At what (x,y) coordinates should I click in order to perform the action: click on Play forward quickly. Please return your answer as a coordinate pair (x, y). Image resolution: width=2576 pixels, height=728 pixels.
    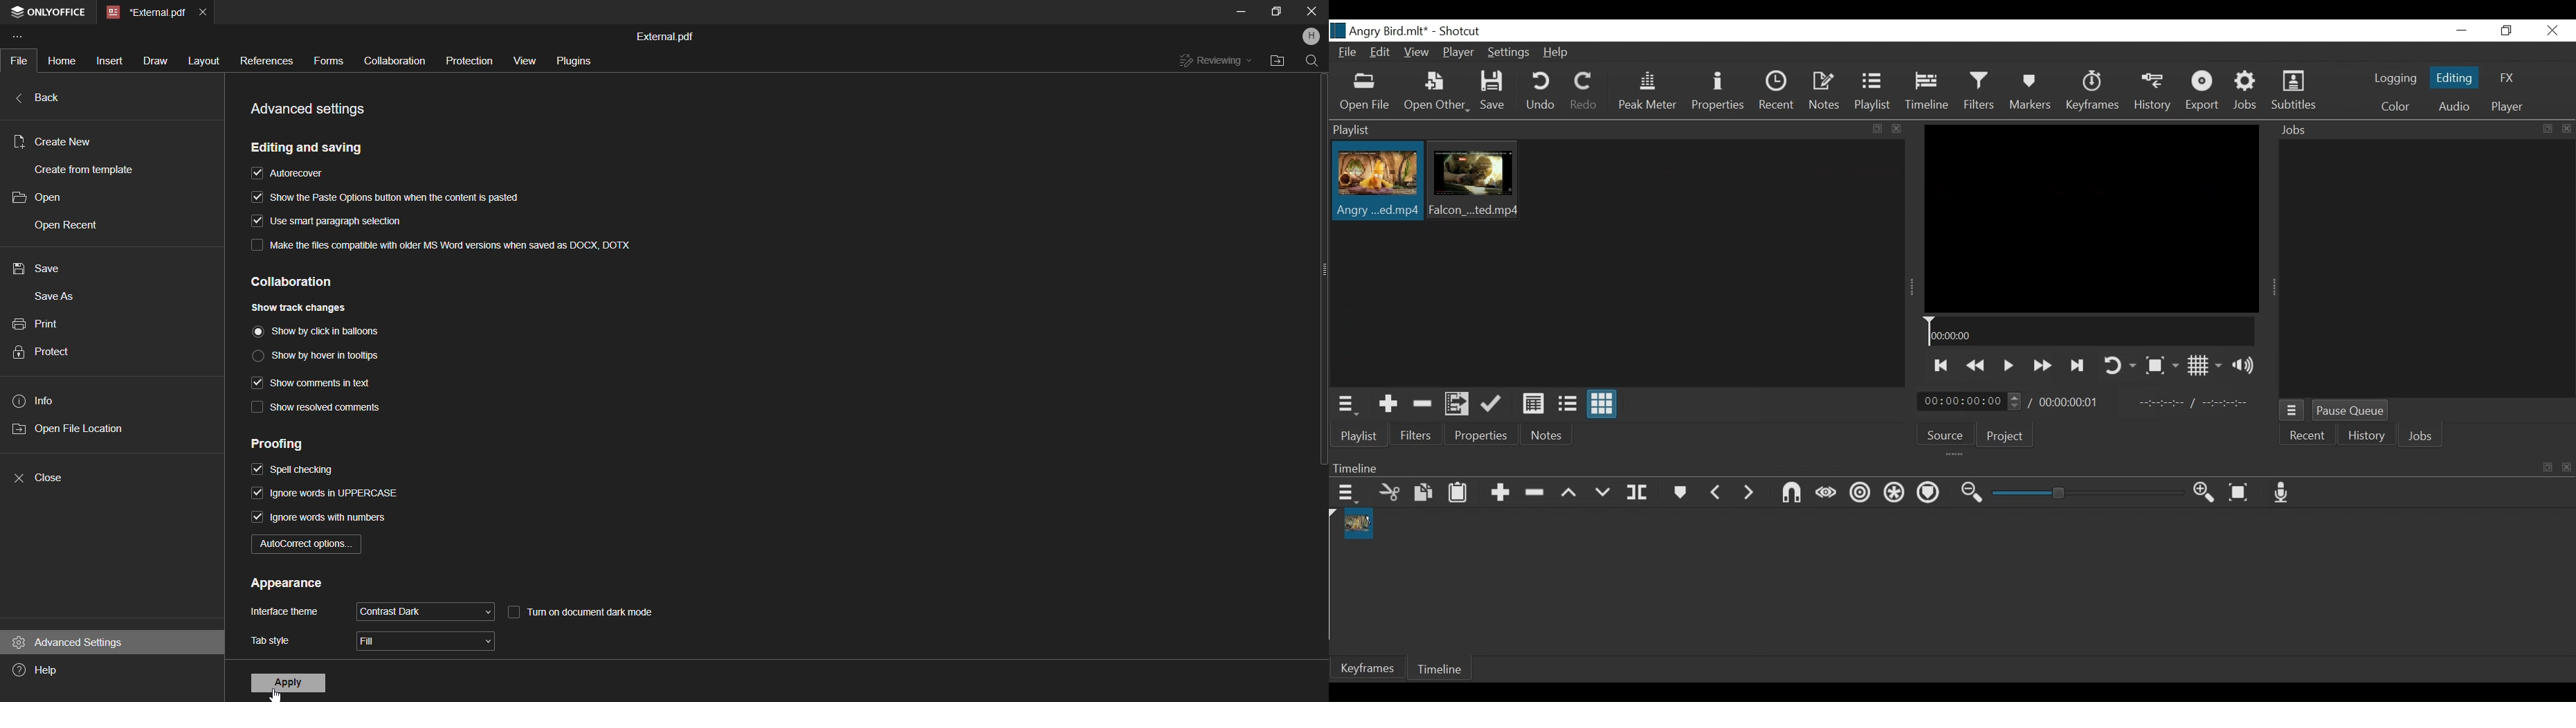
    Looking at the image, I should click on (2042, 366).